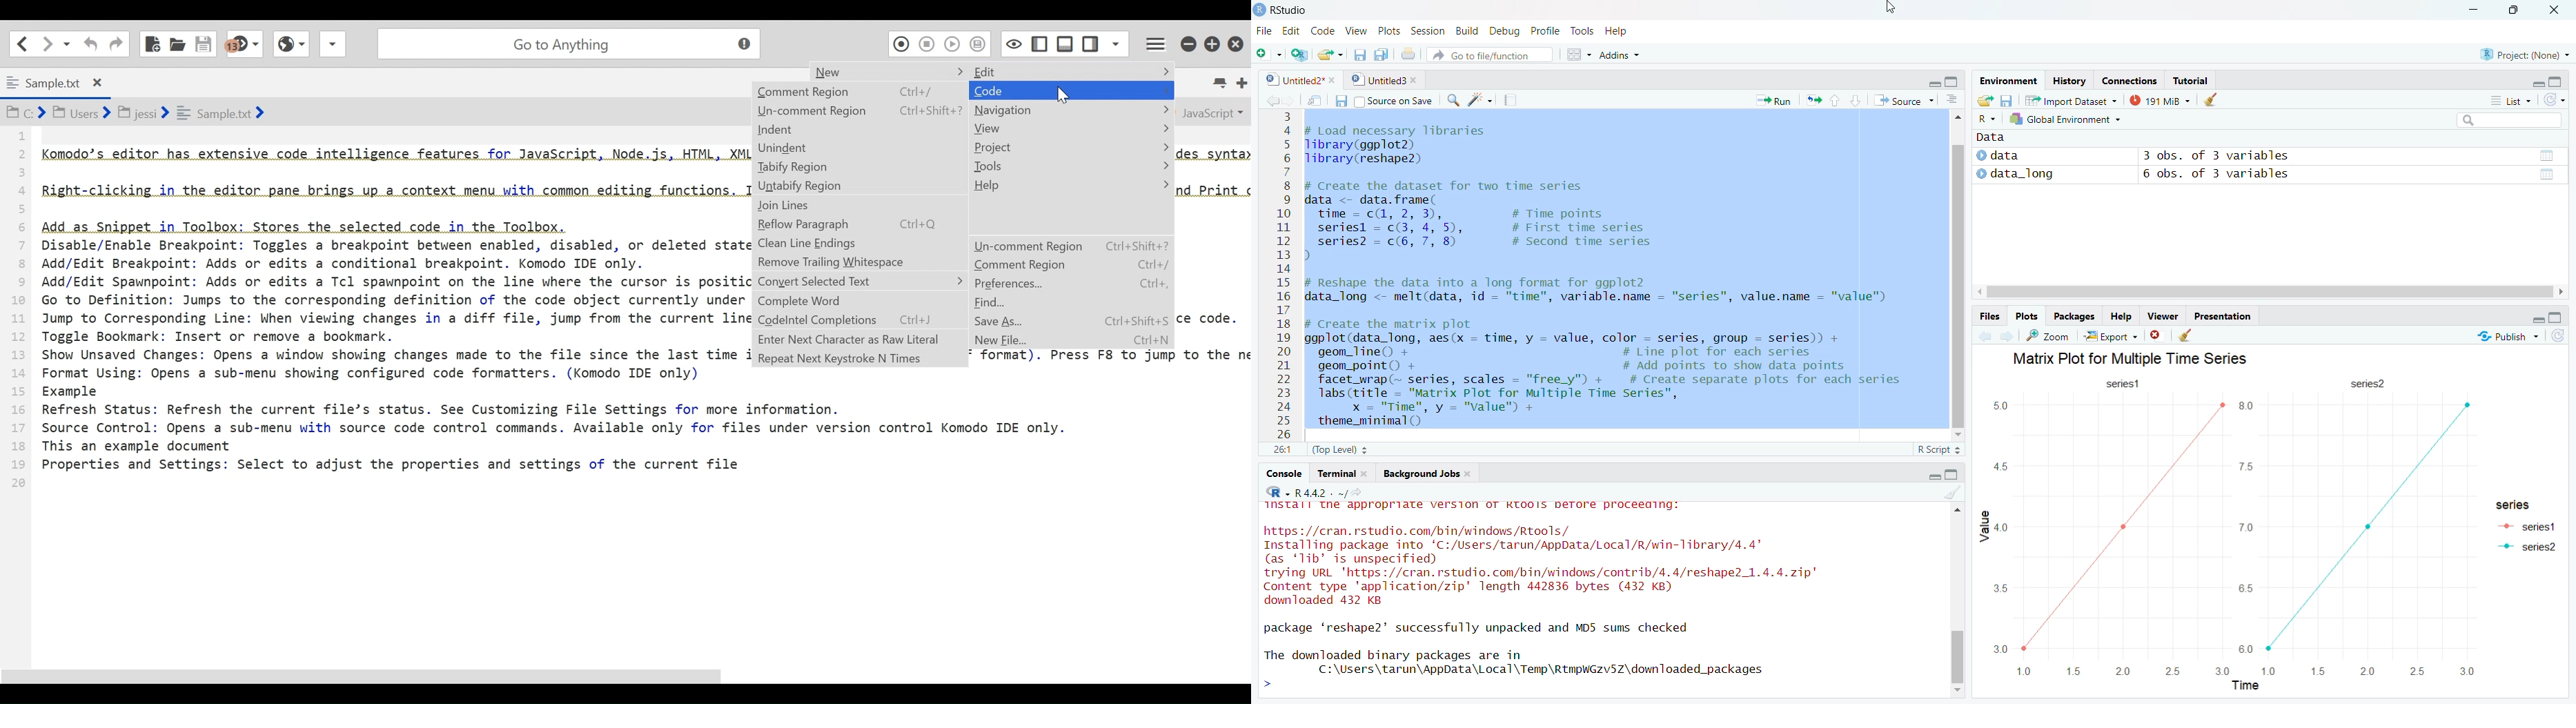  Describe the element at coordinates (1261, 10) in the screenshot. I see `logo` at that location.